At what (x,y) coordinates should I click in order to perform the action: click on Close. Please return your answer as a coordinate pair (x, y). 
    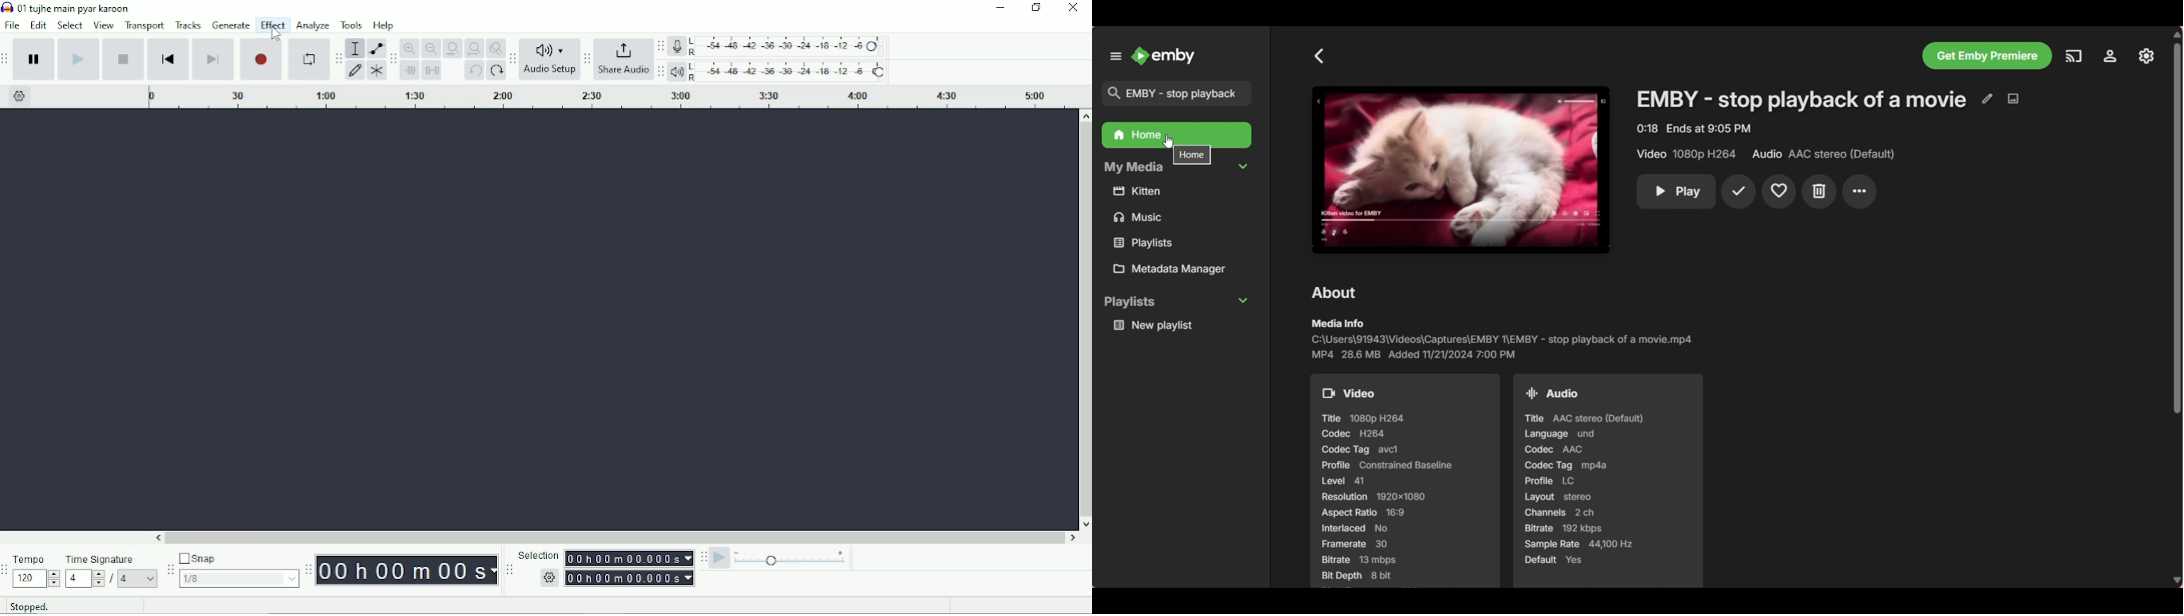
    Looking at the image, I should click on (1073, 9).